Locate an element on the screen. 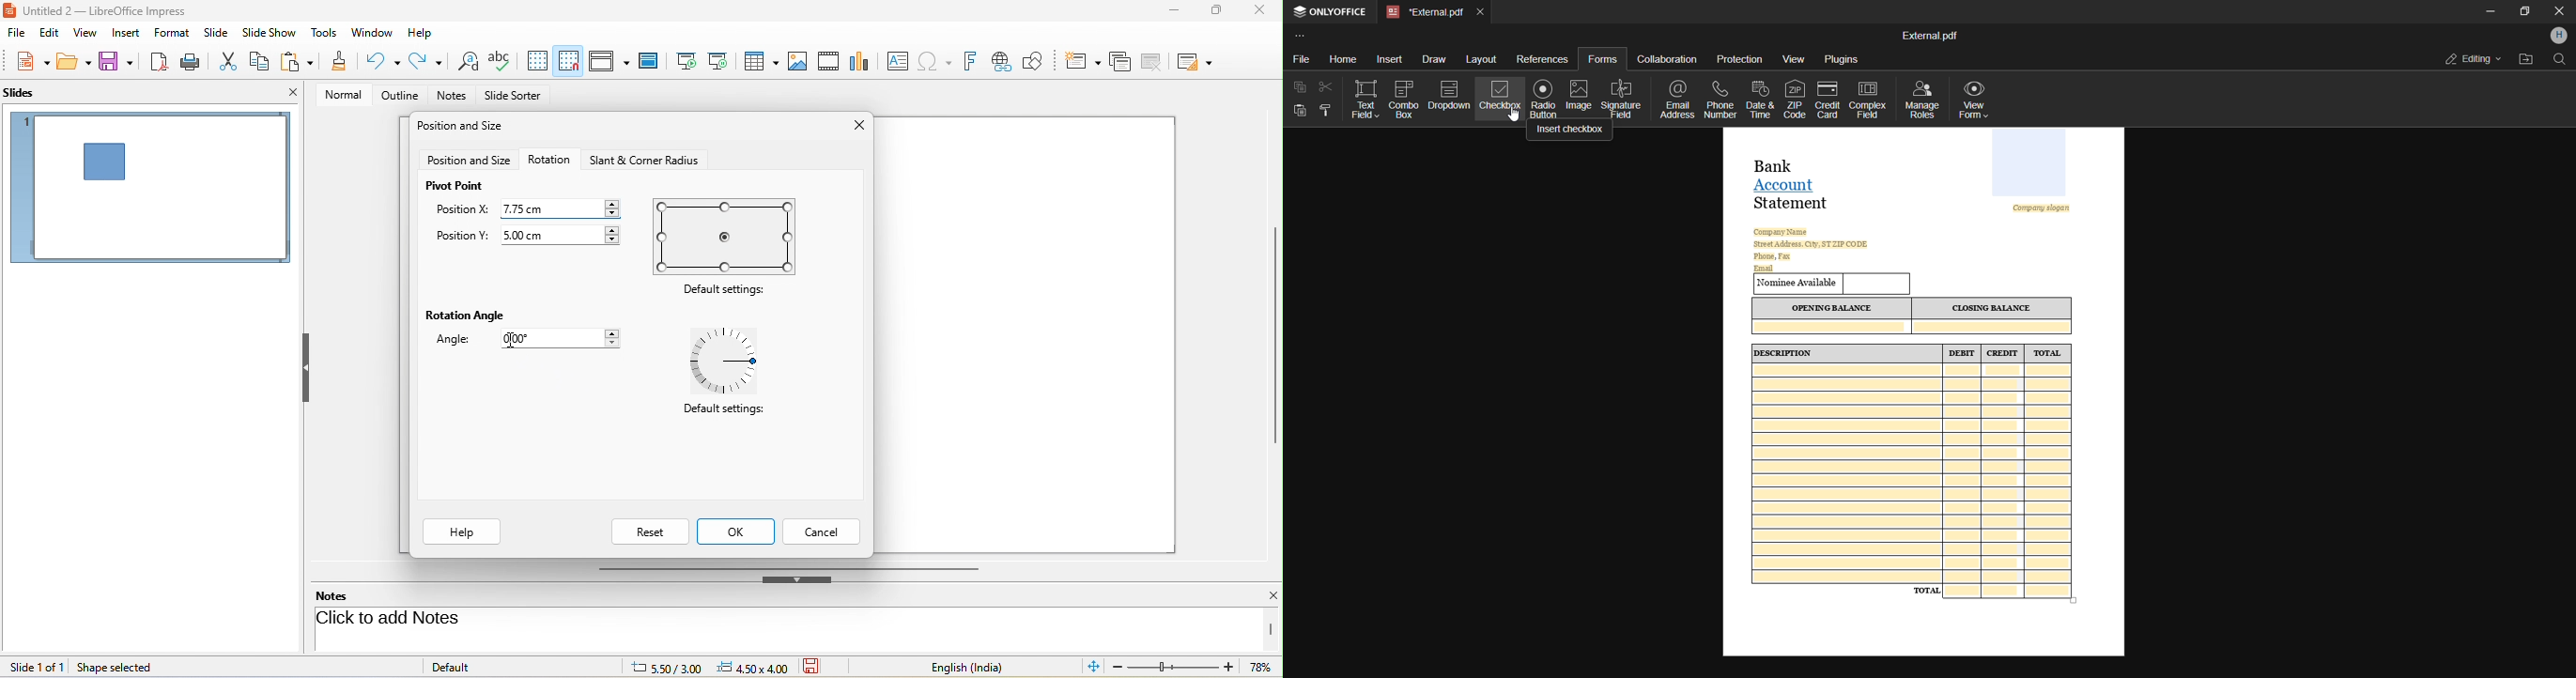 The image size is (2576, 700). view is located at coordinates (1795, 59).